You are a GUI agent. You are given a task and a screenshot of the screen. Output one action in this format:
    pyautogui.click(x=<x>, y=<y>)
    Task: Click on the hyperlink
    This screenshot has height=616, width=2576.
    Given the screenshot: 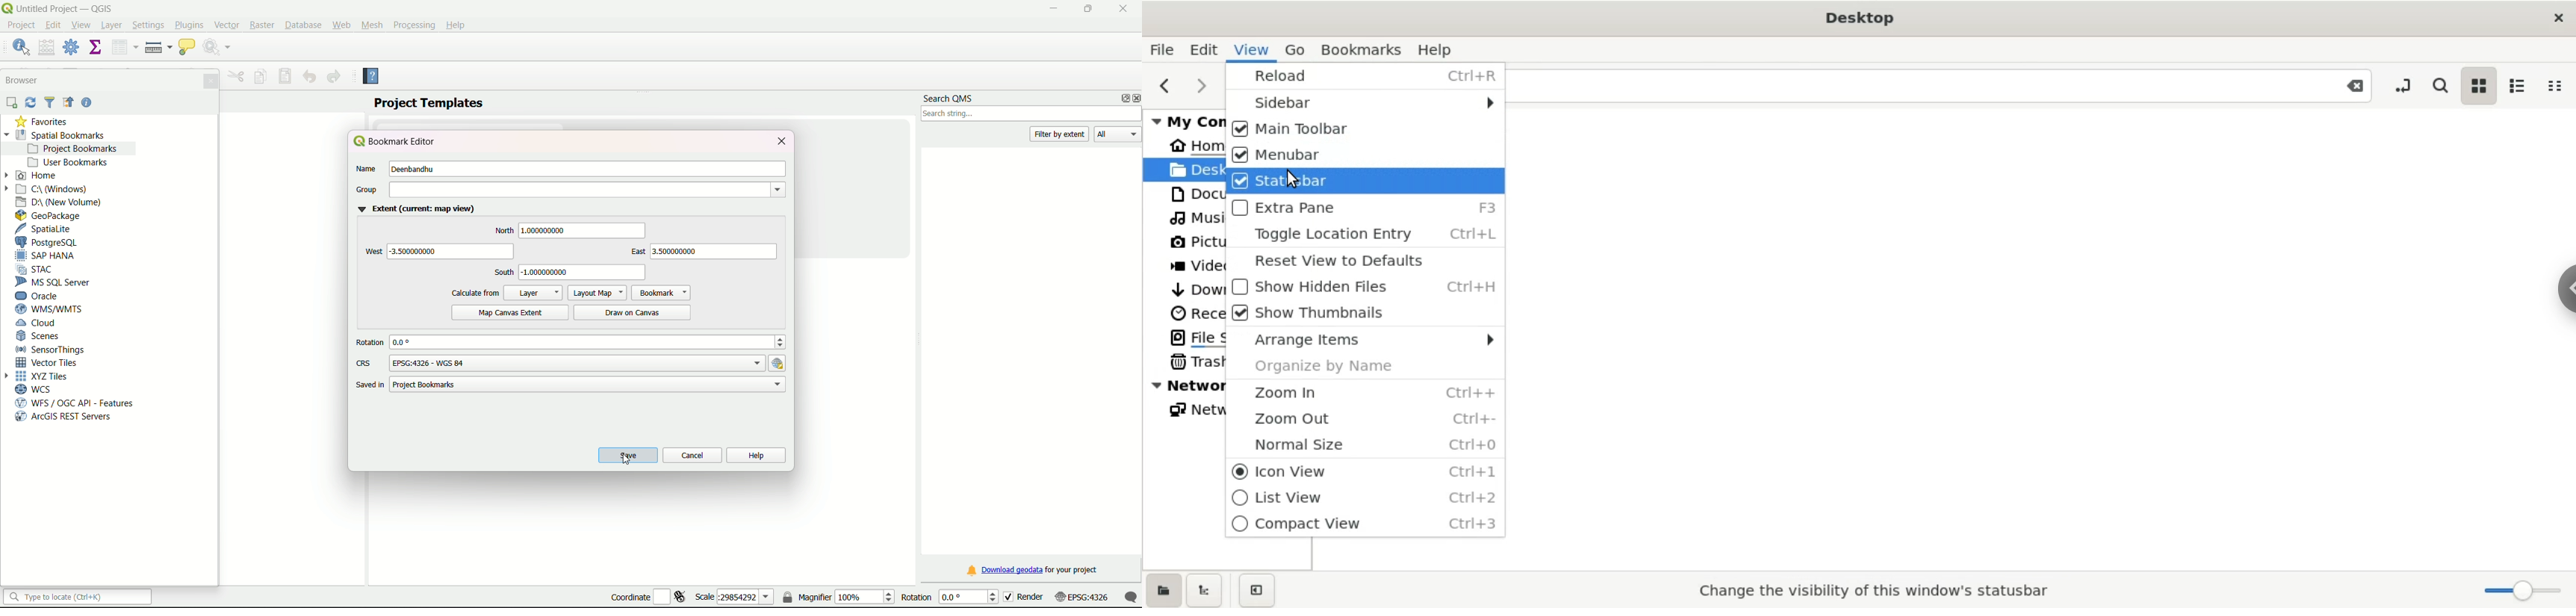 What is the action you would take?
    pyautogui.click(x=780, y=363)
    